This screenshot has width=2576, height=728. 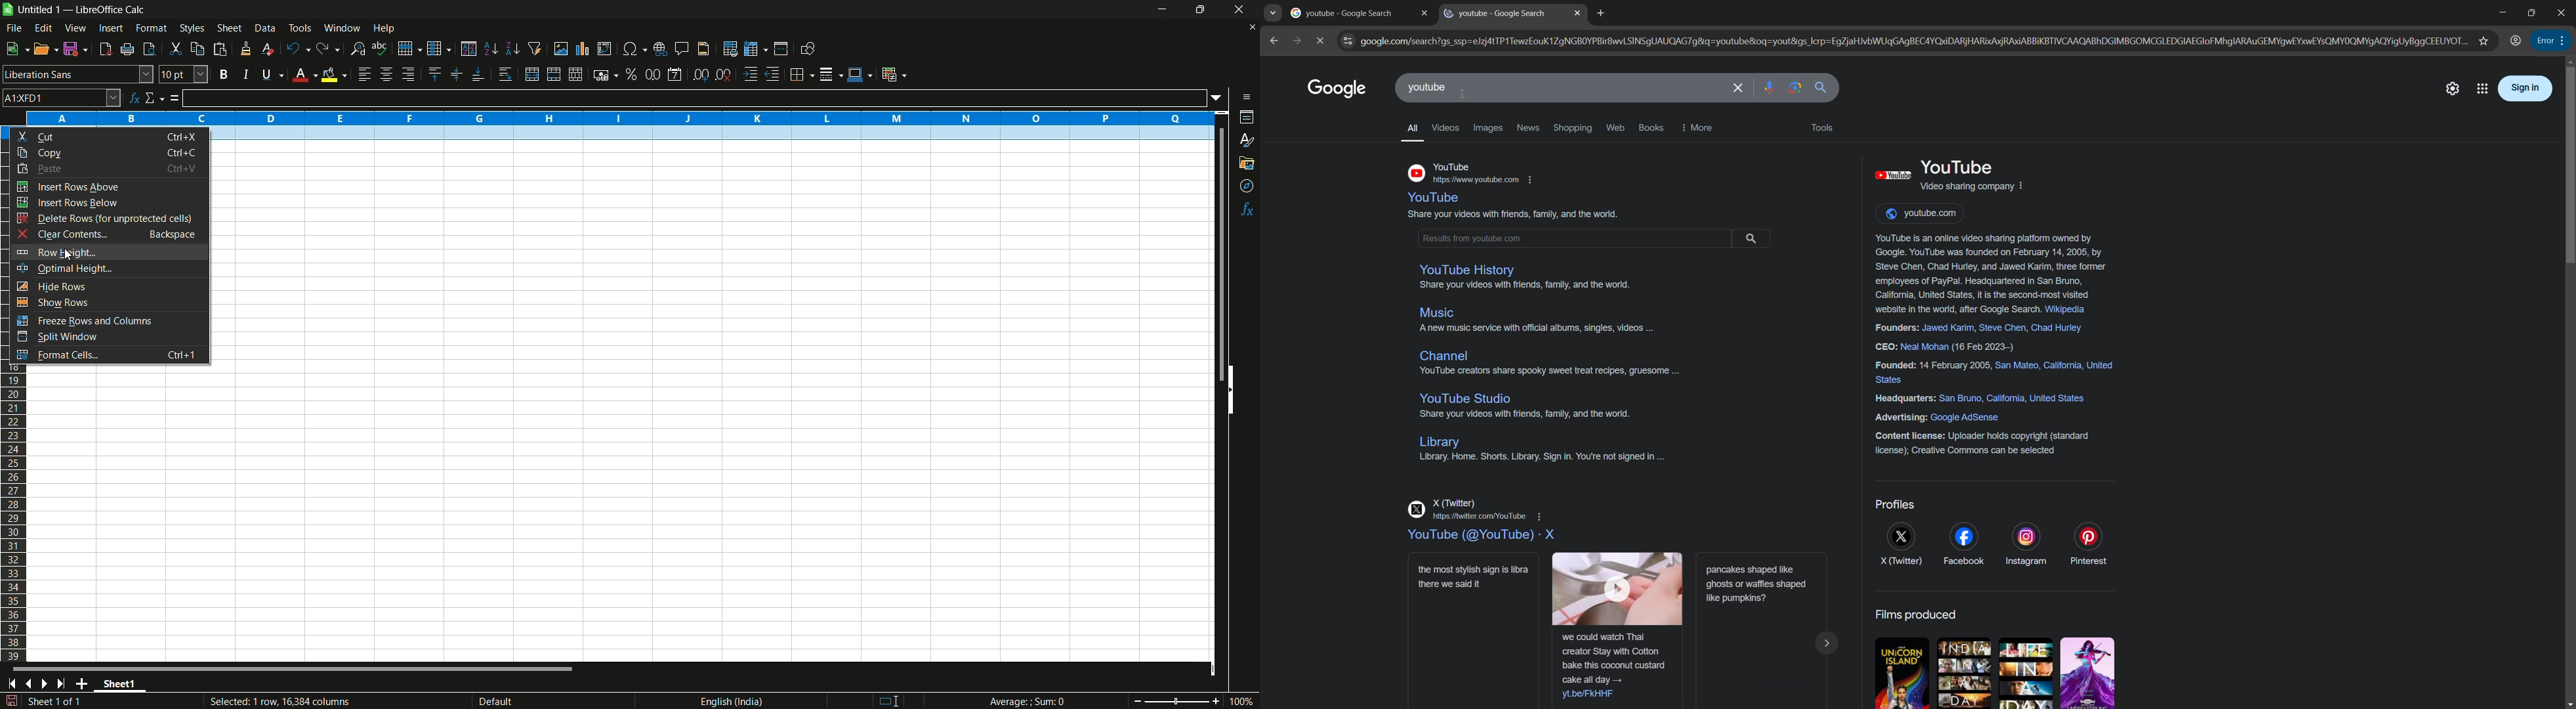 What do you see at coordinates (751, 74) in the screenshot?
I see `increase indentation` at bounding box center [751, 74].